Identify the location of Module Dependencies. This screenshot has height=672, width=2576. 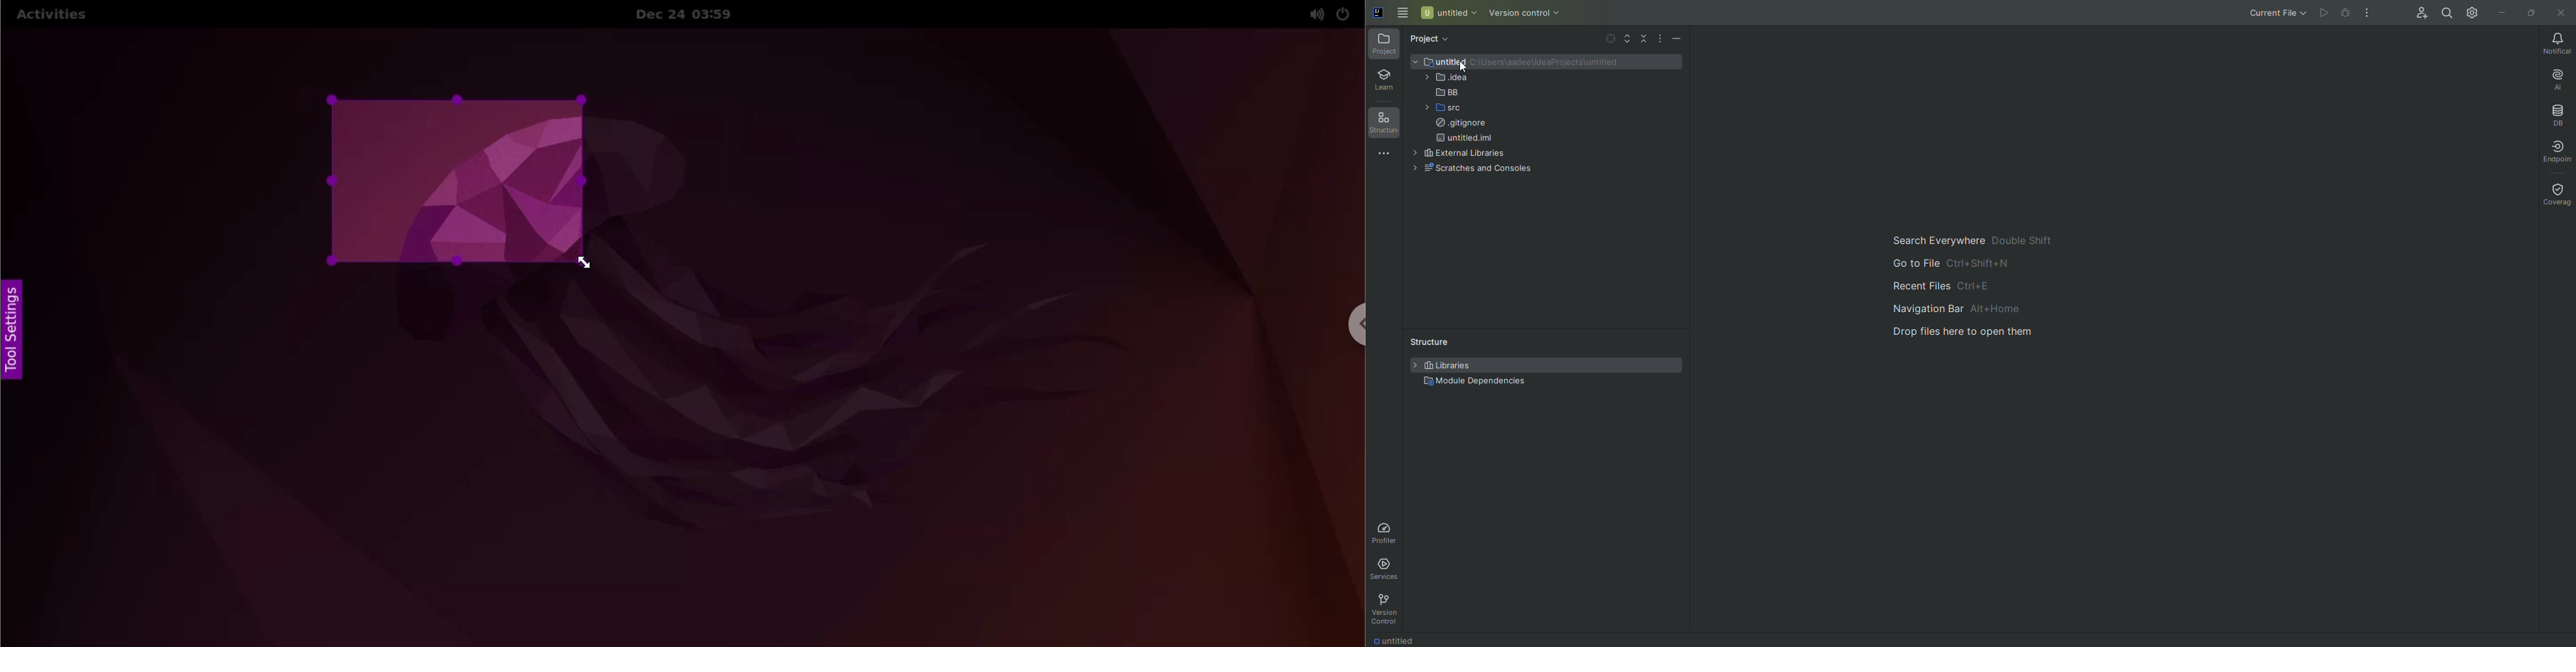
(1476, 382).